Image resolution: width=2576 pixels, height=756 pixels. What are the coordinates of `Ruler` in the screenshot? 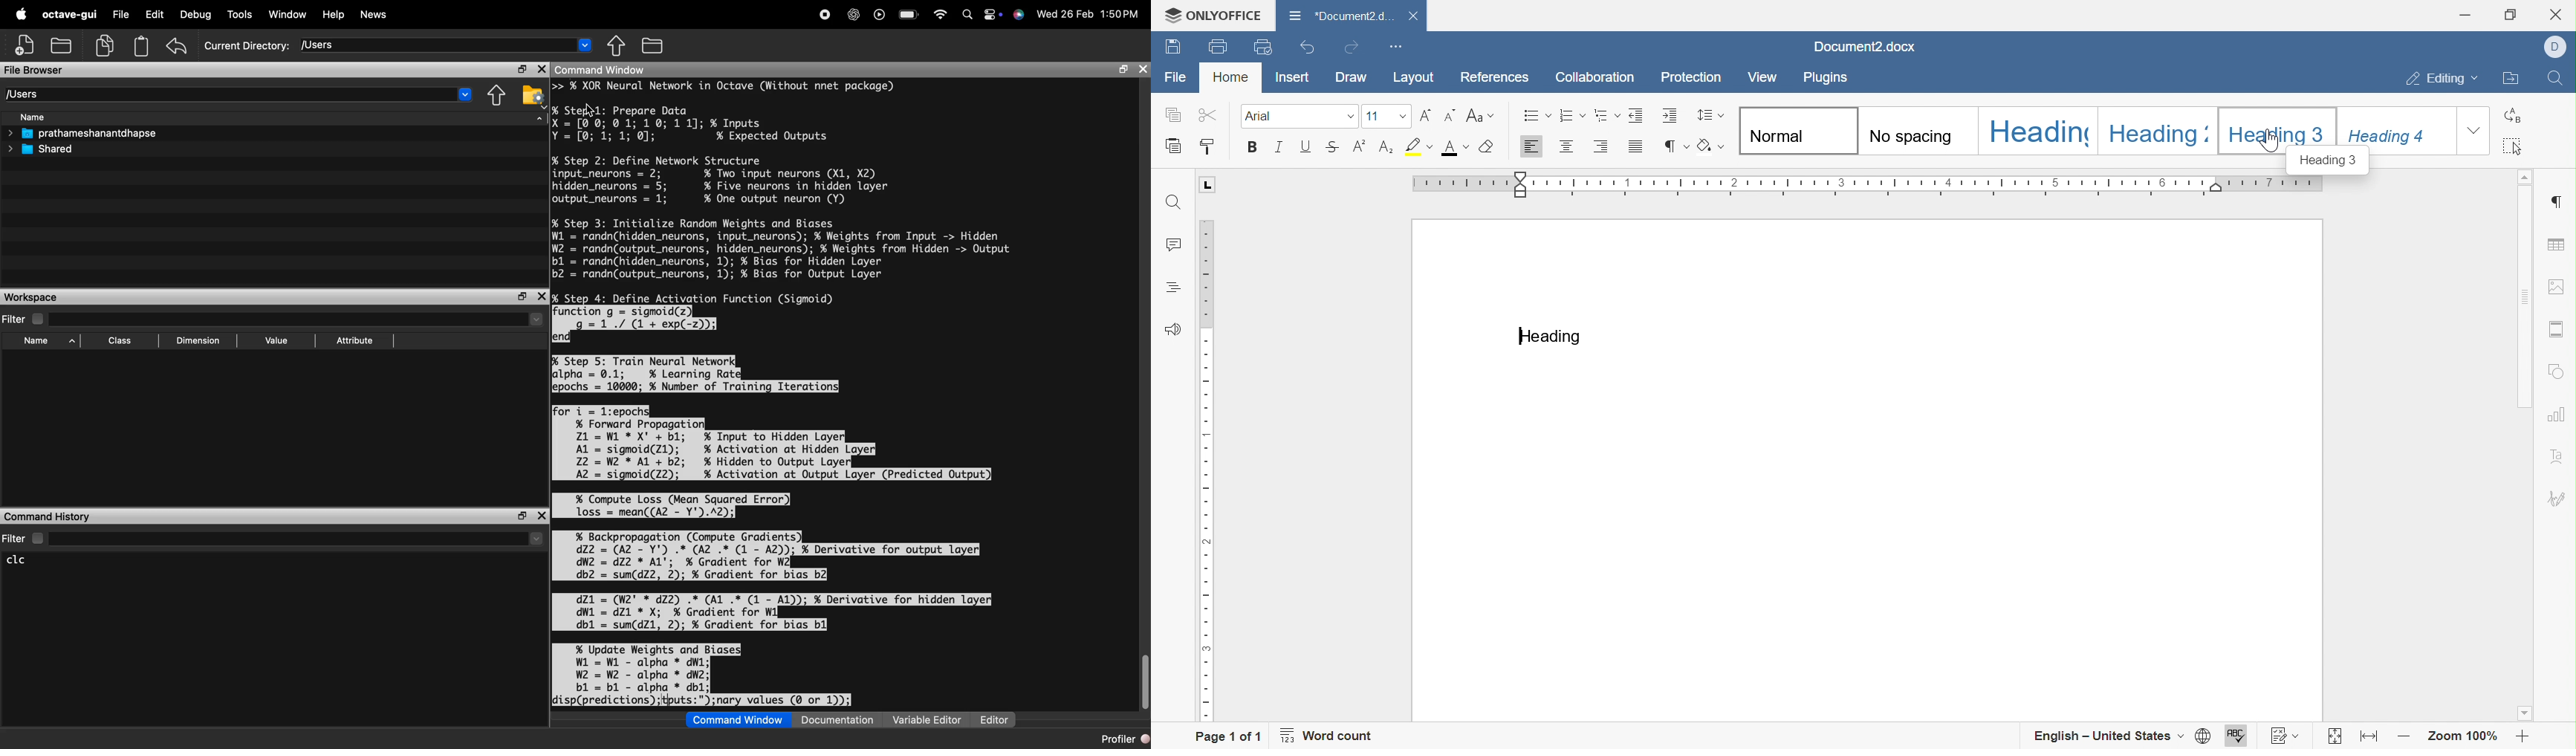 It's located at (1208, 471).